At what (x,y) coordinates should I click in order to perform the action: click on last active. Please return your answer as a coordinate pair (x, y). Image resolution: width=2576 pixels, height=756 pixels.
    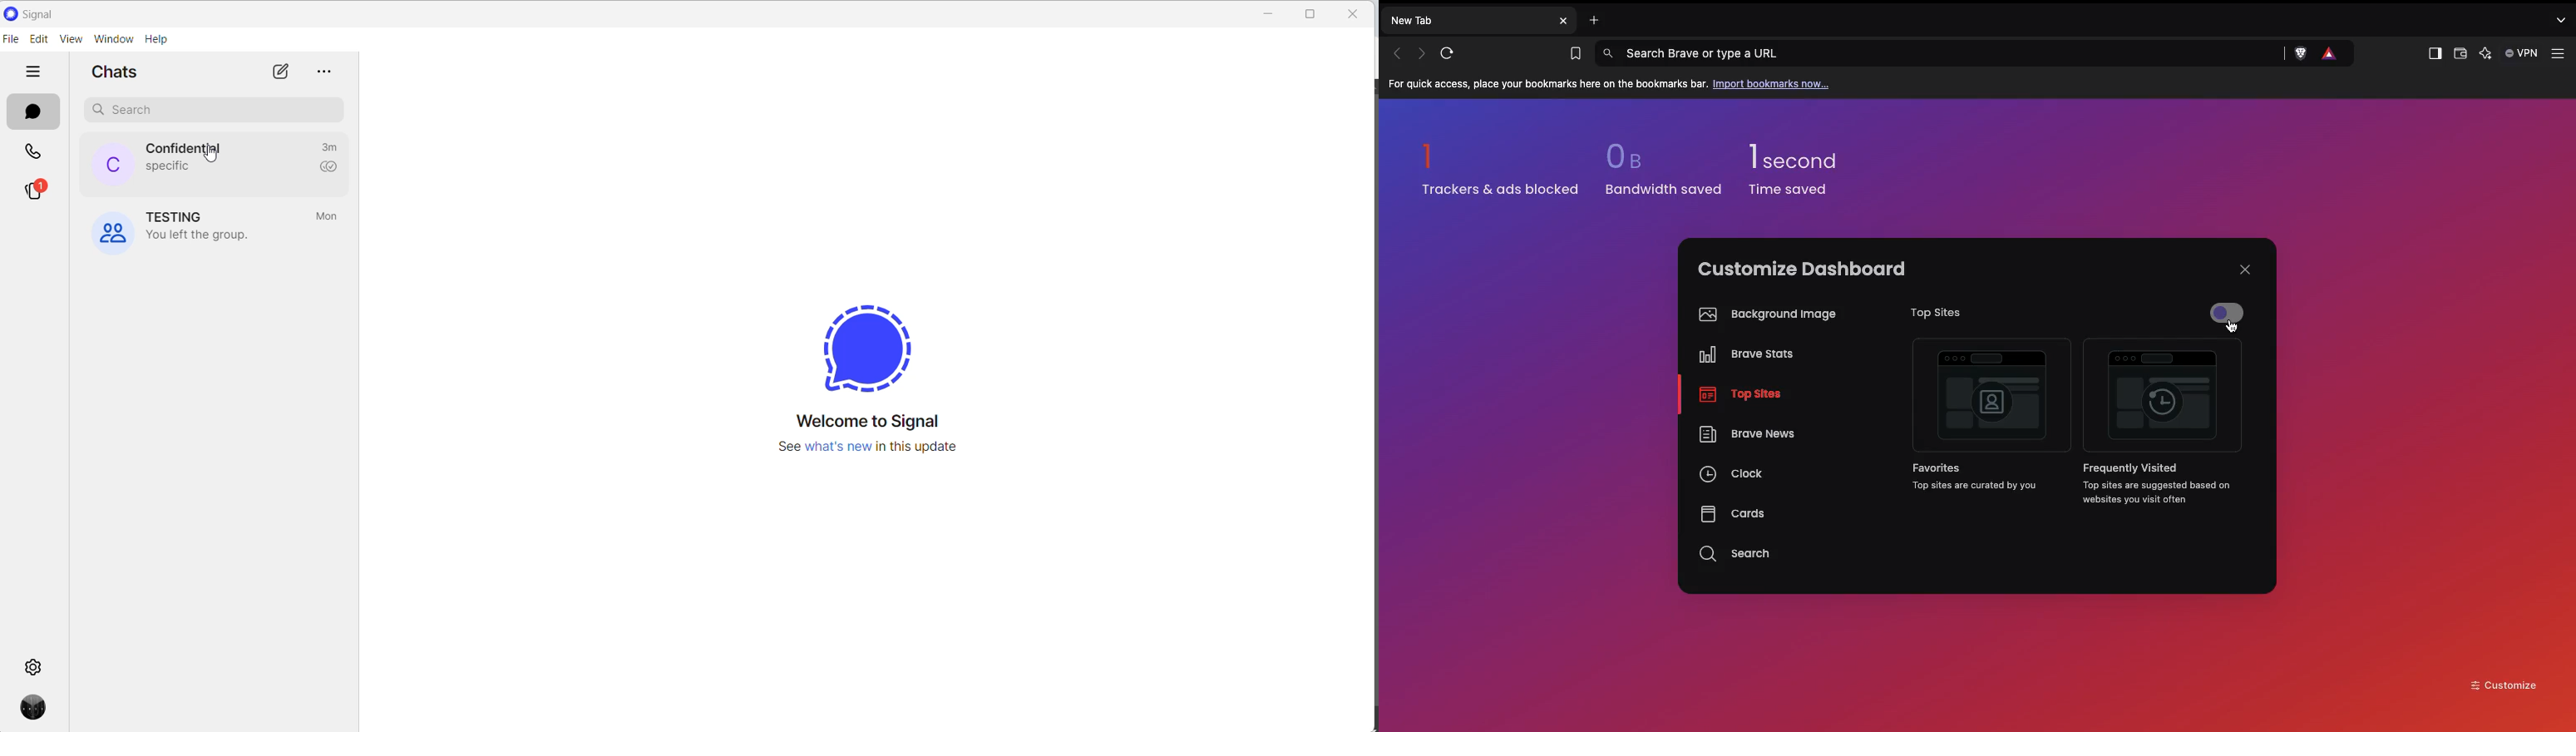
    Looking at the image, I should click on (329, 217).